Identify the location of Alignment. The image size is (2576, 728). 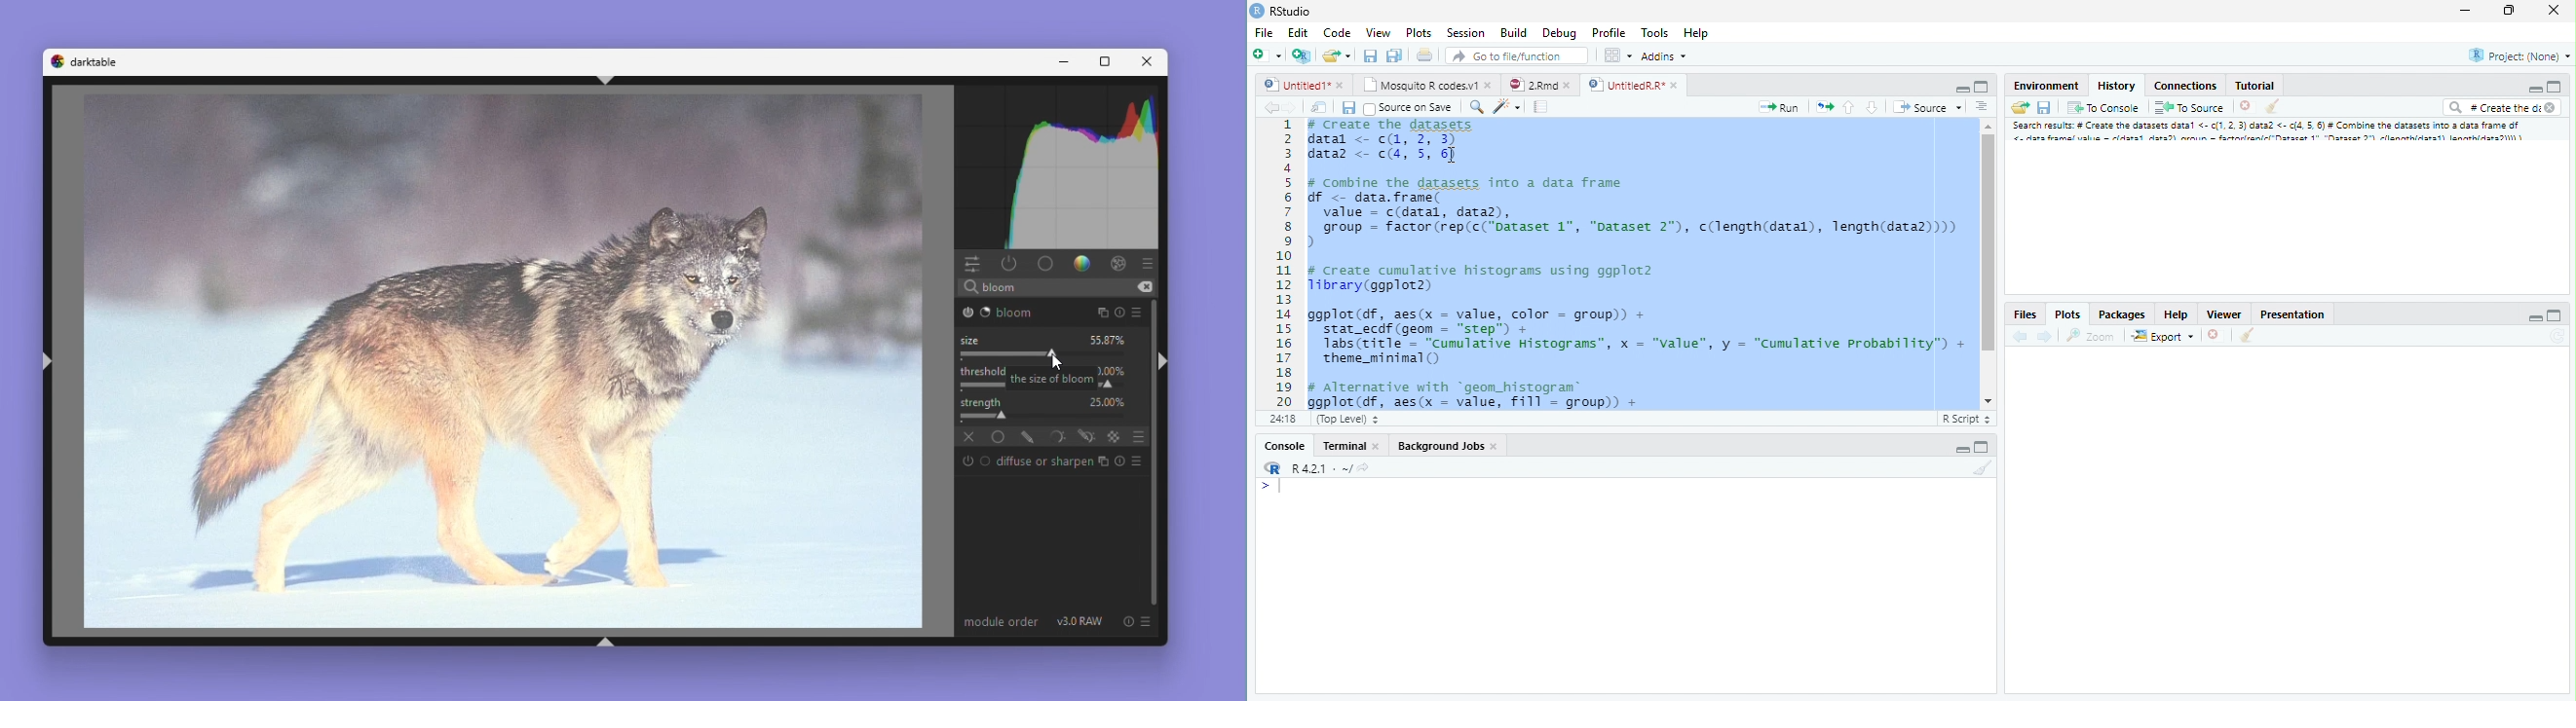
(1983, 110).